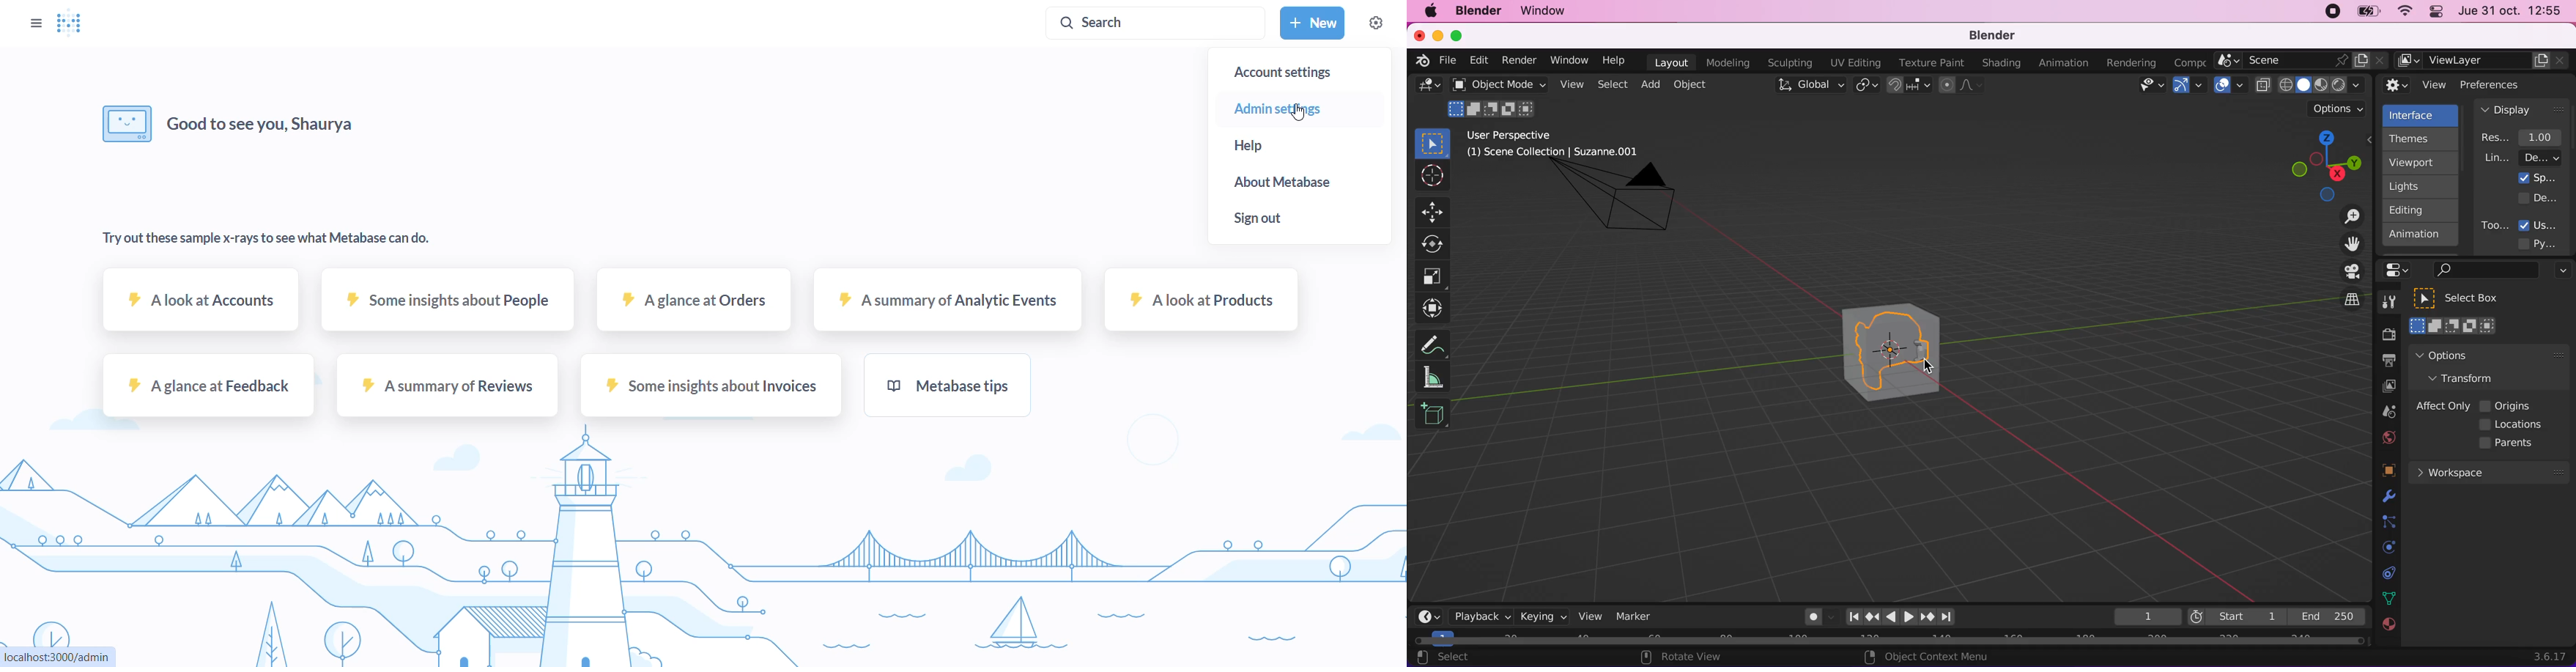 The width and height of the screenshot is (2576, 672). What do you see at coordinates (2348, 216) in the screenshot?
I see `zoom in/out the view` at bounding box center [2348, 216].